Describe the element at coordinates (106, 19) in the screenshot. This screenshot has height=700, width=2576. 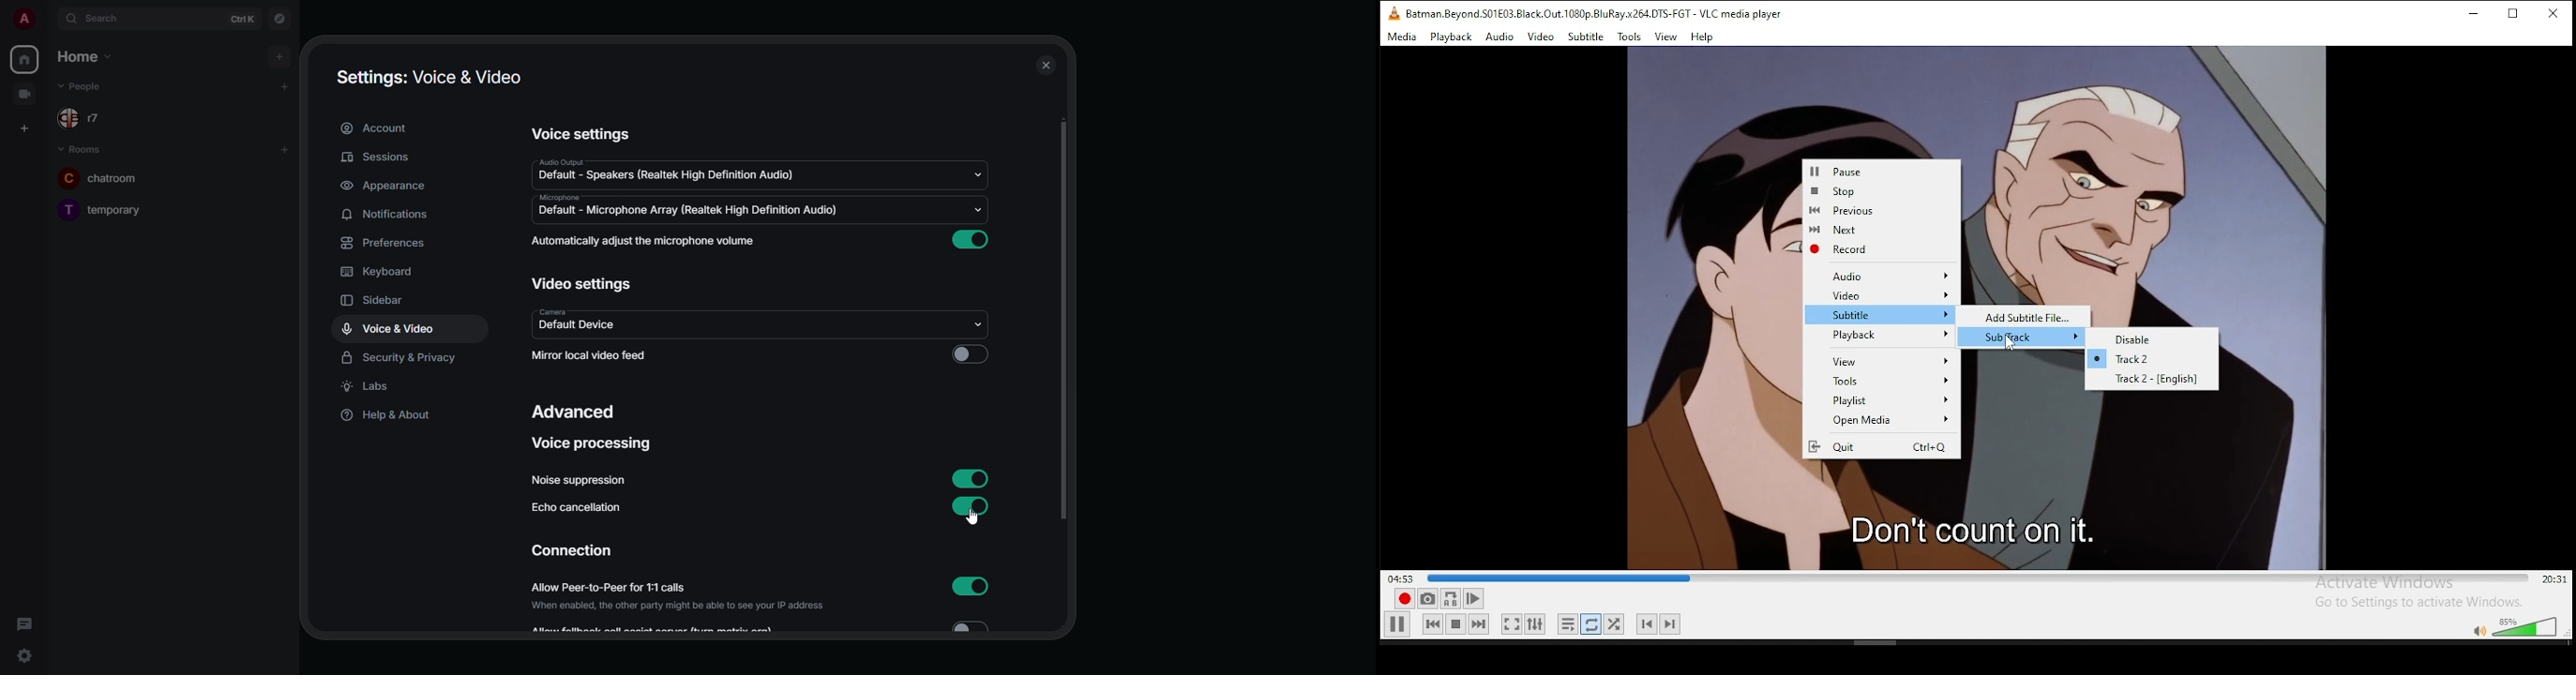
I see `search` at that location.